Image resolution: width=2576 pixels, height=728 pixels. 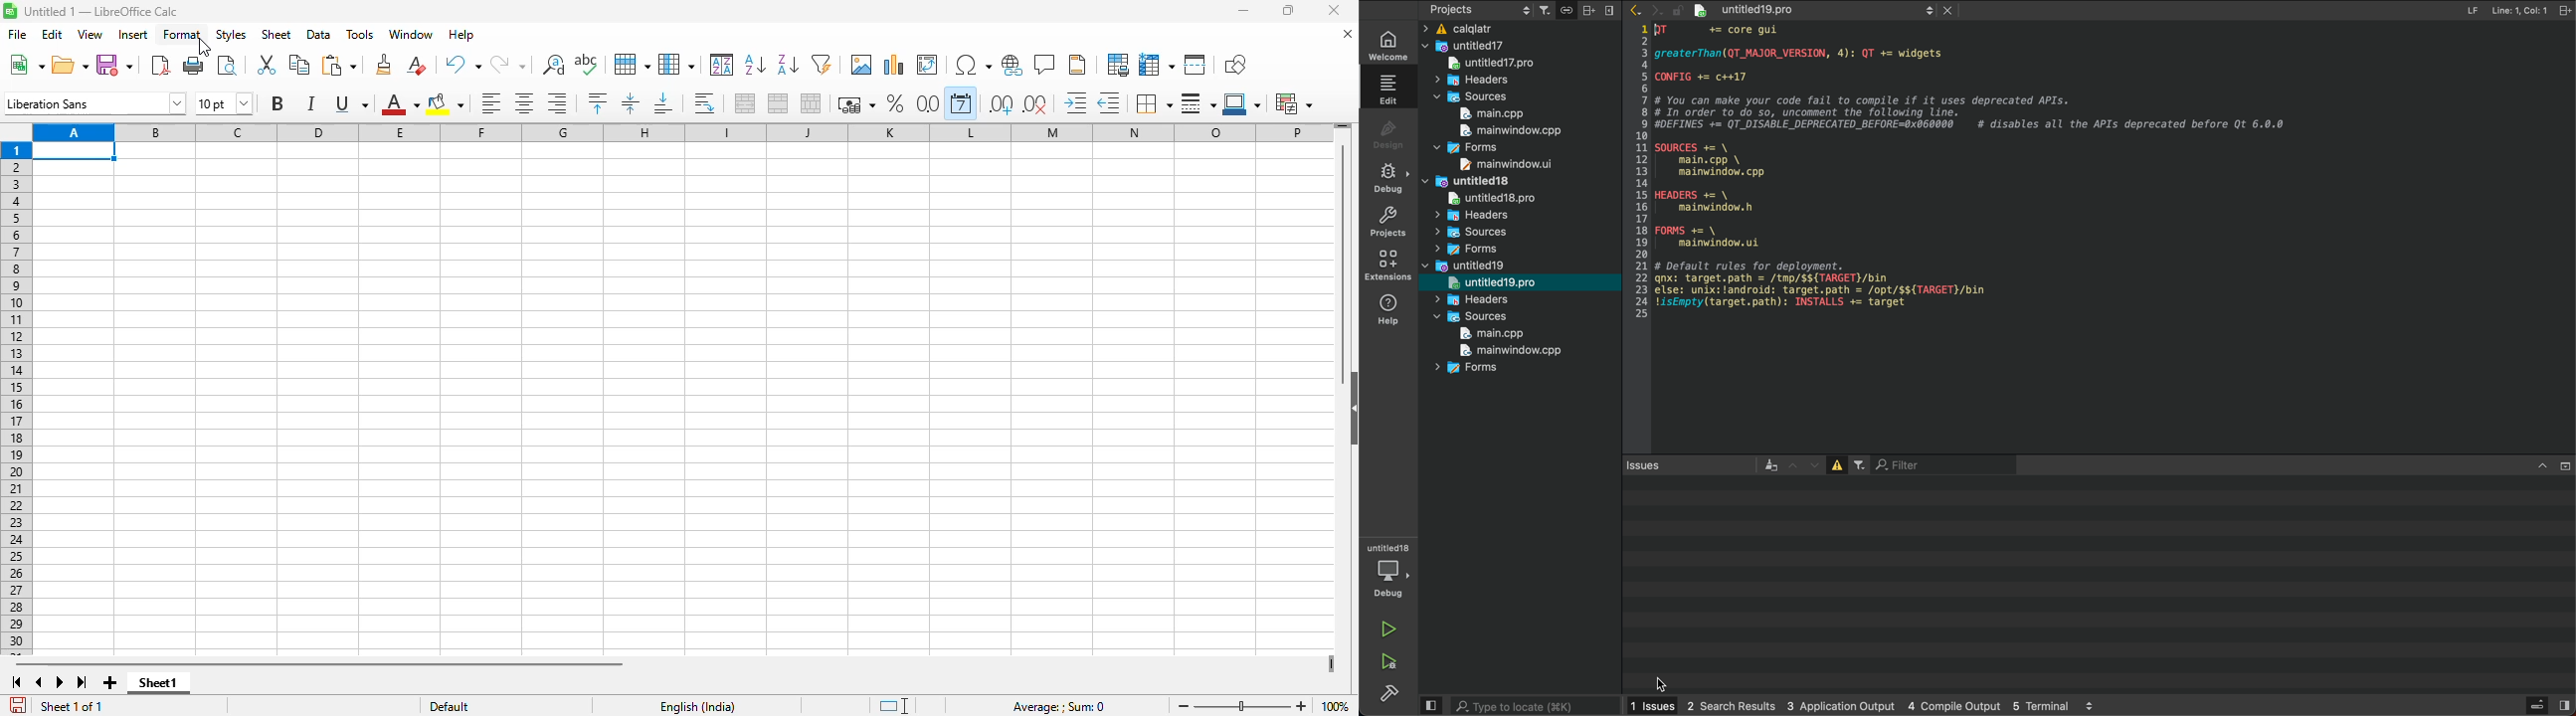 I want to click on debug, so click(x=1392, y=178).